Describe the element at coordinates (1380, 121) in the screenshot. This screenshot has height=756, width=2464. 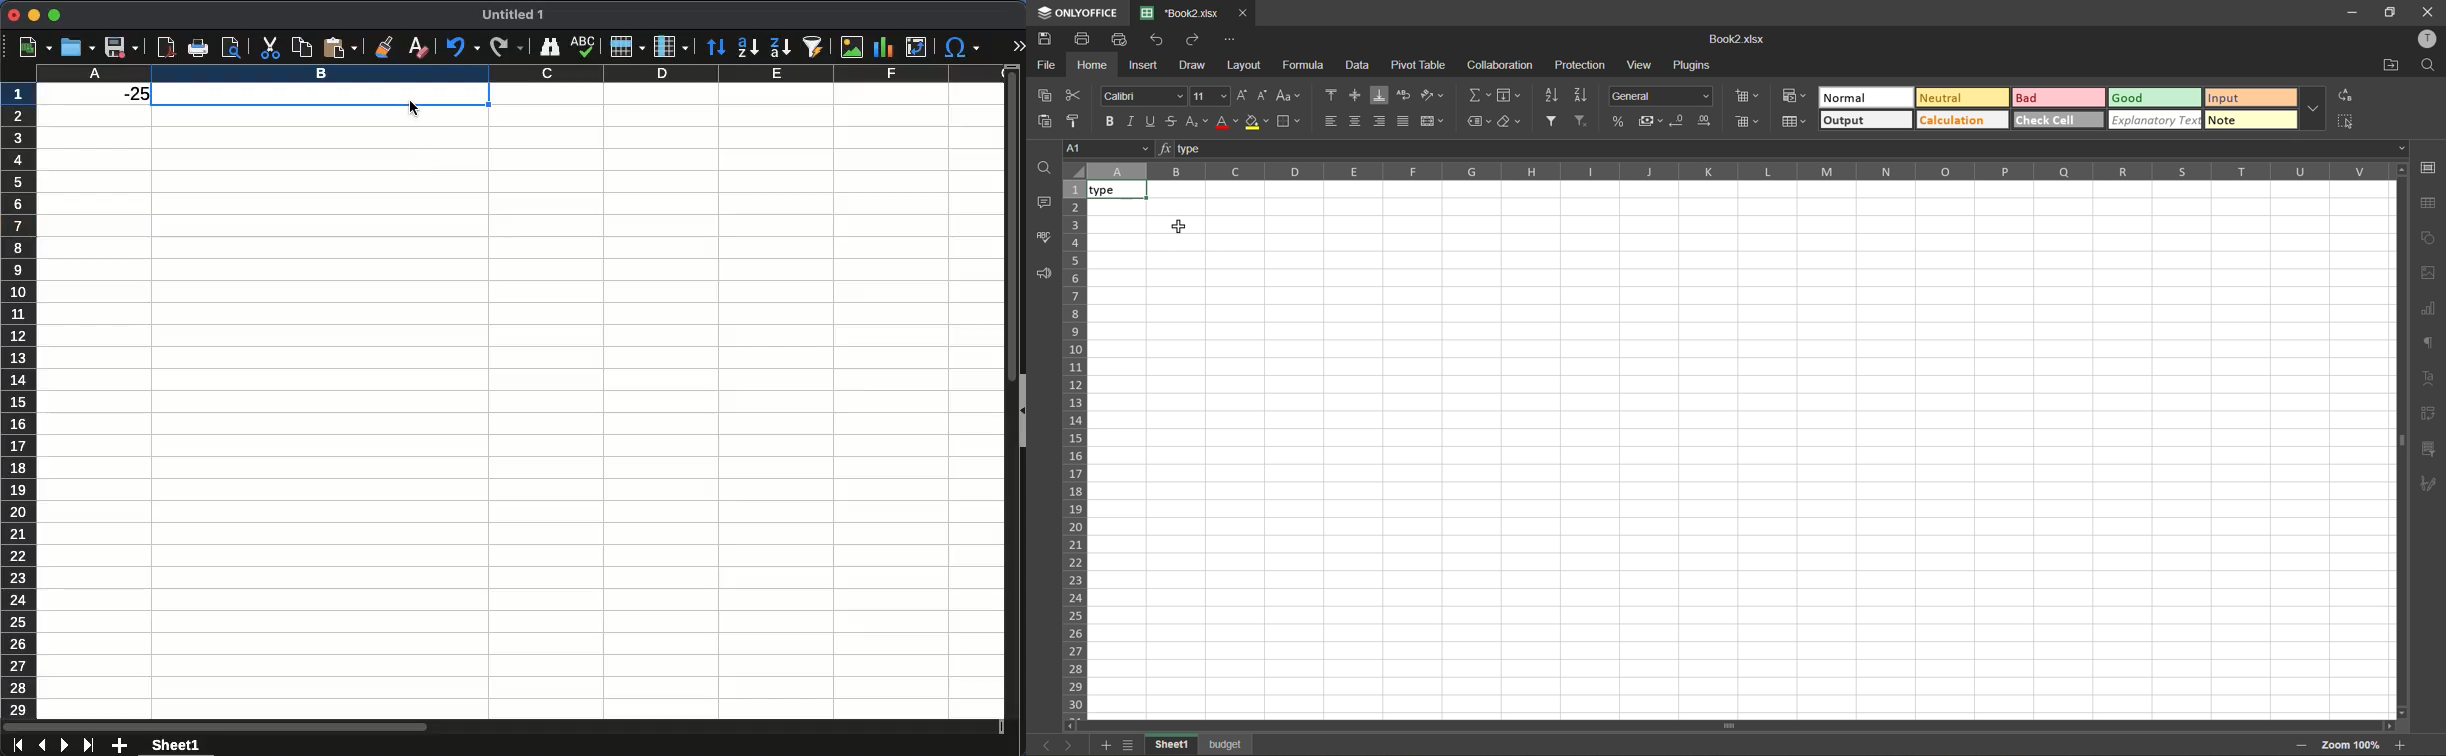
I see `align bottom` at that location.